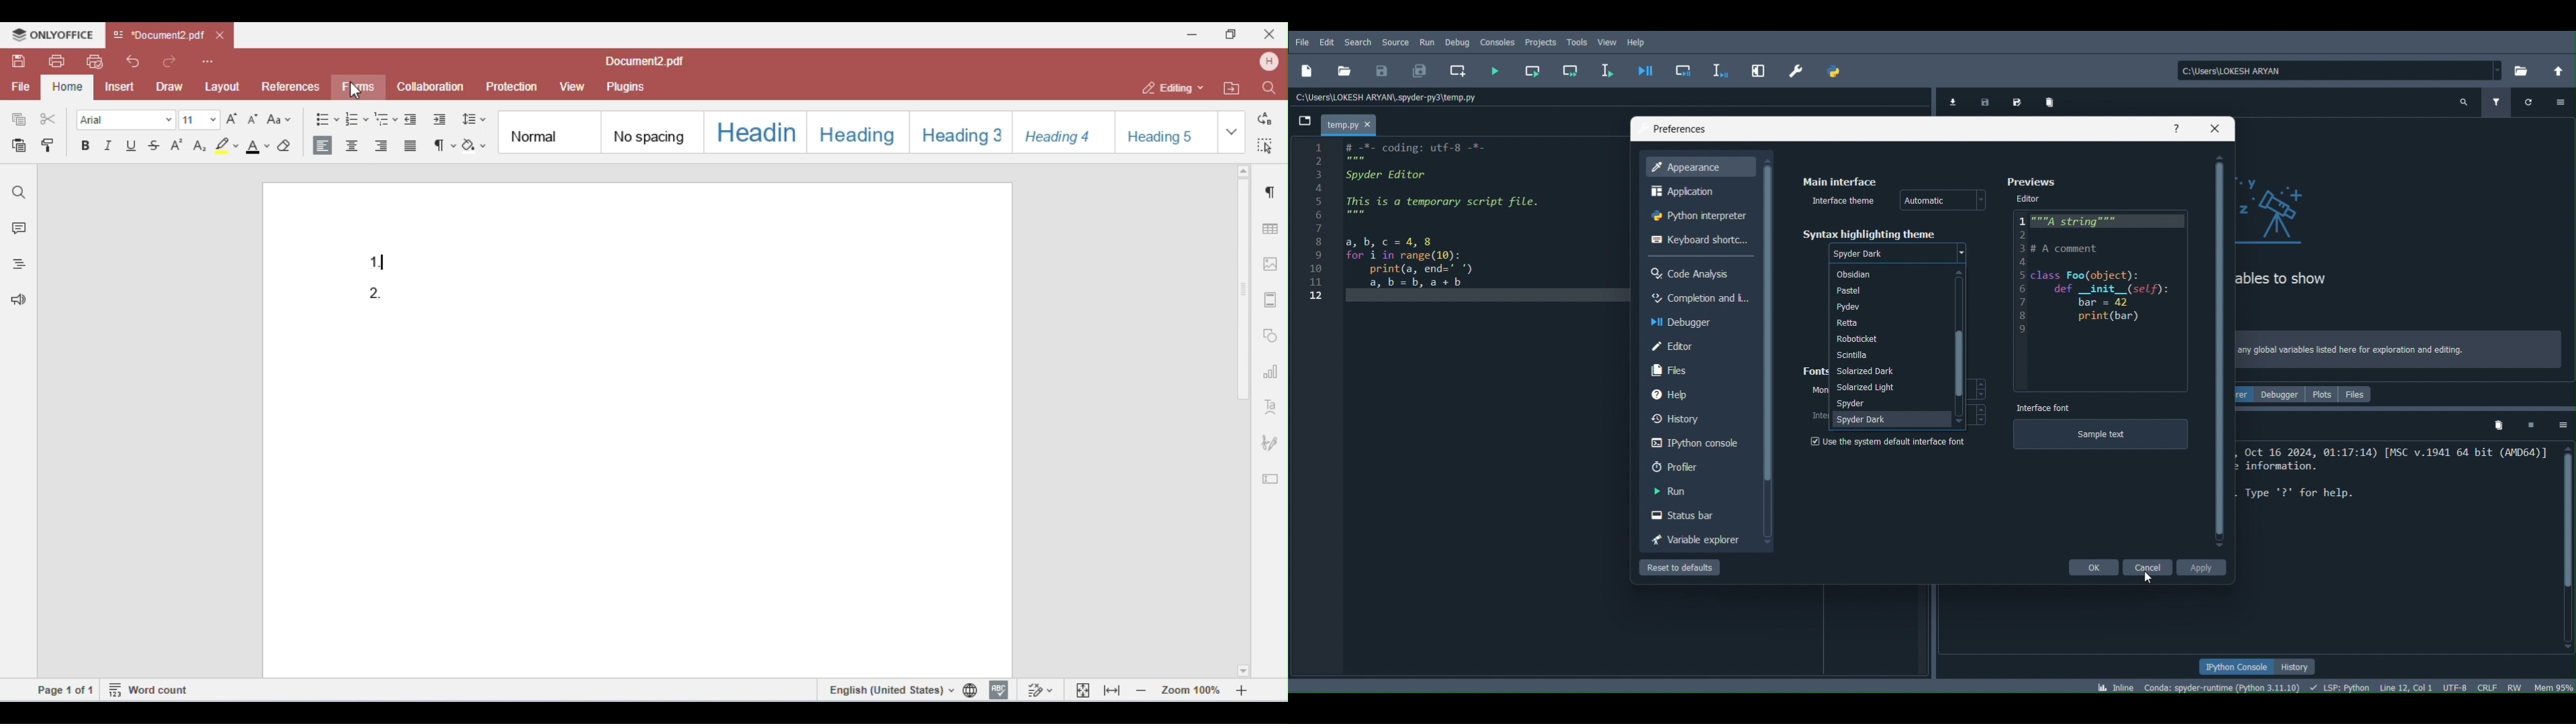  Describe the element at coordinates (1397, 42) in the screenshot. I see `Source` at that location.